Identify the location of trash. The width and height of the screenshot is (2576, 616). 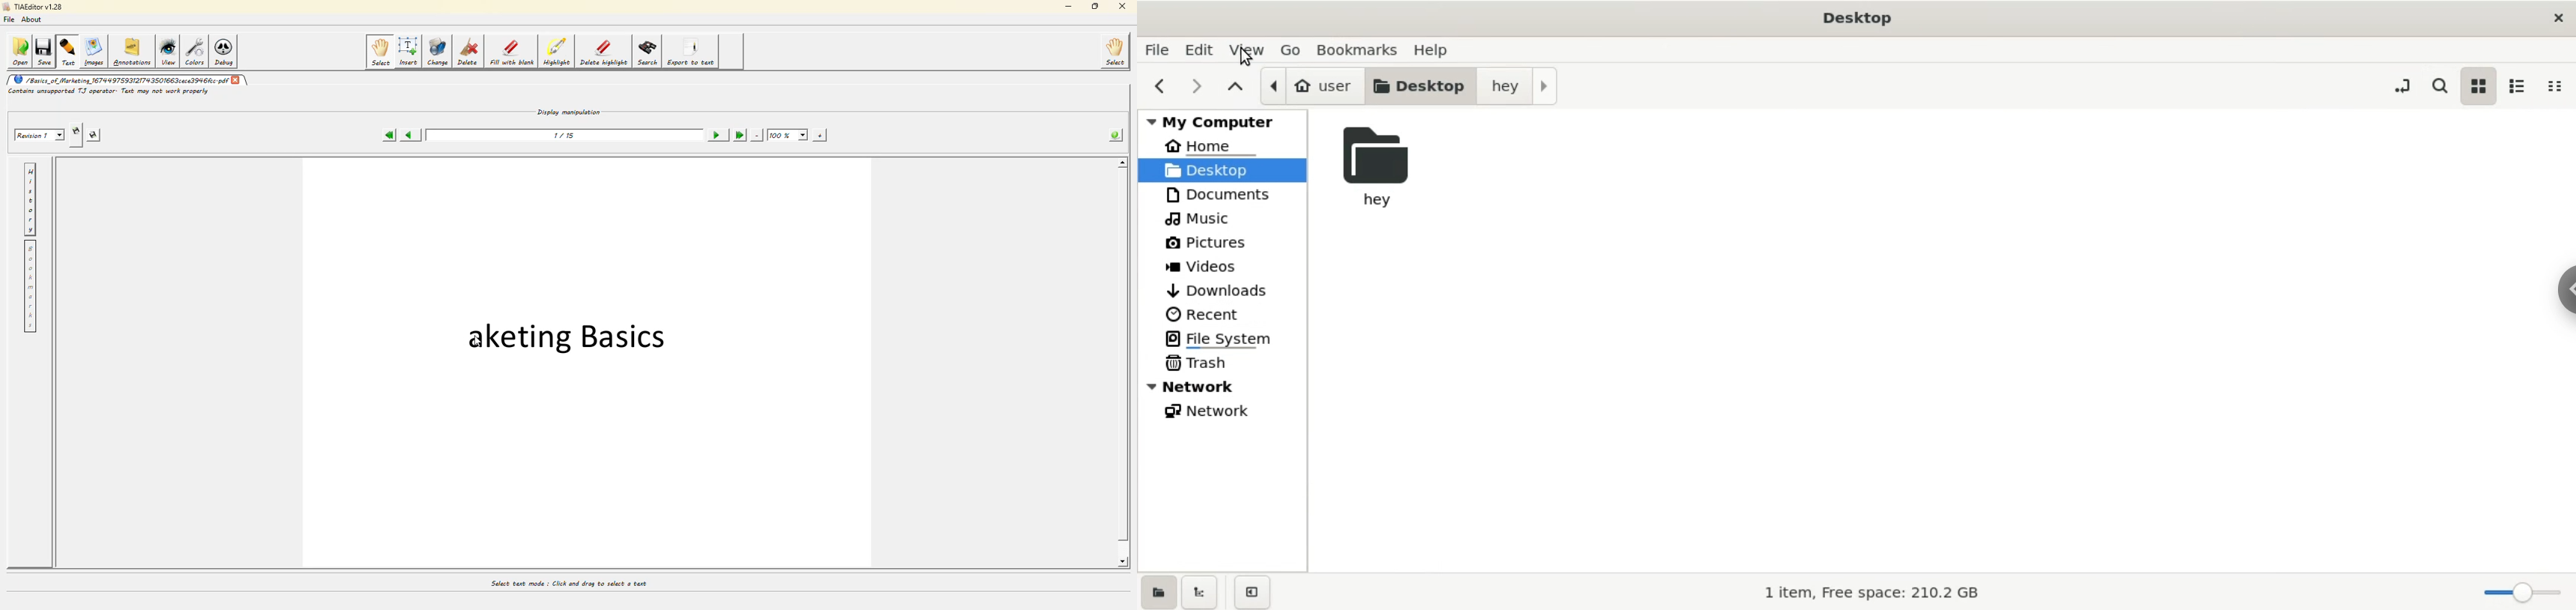
(1228, 364).